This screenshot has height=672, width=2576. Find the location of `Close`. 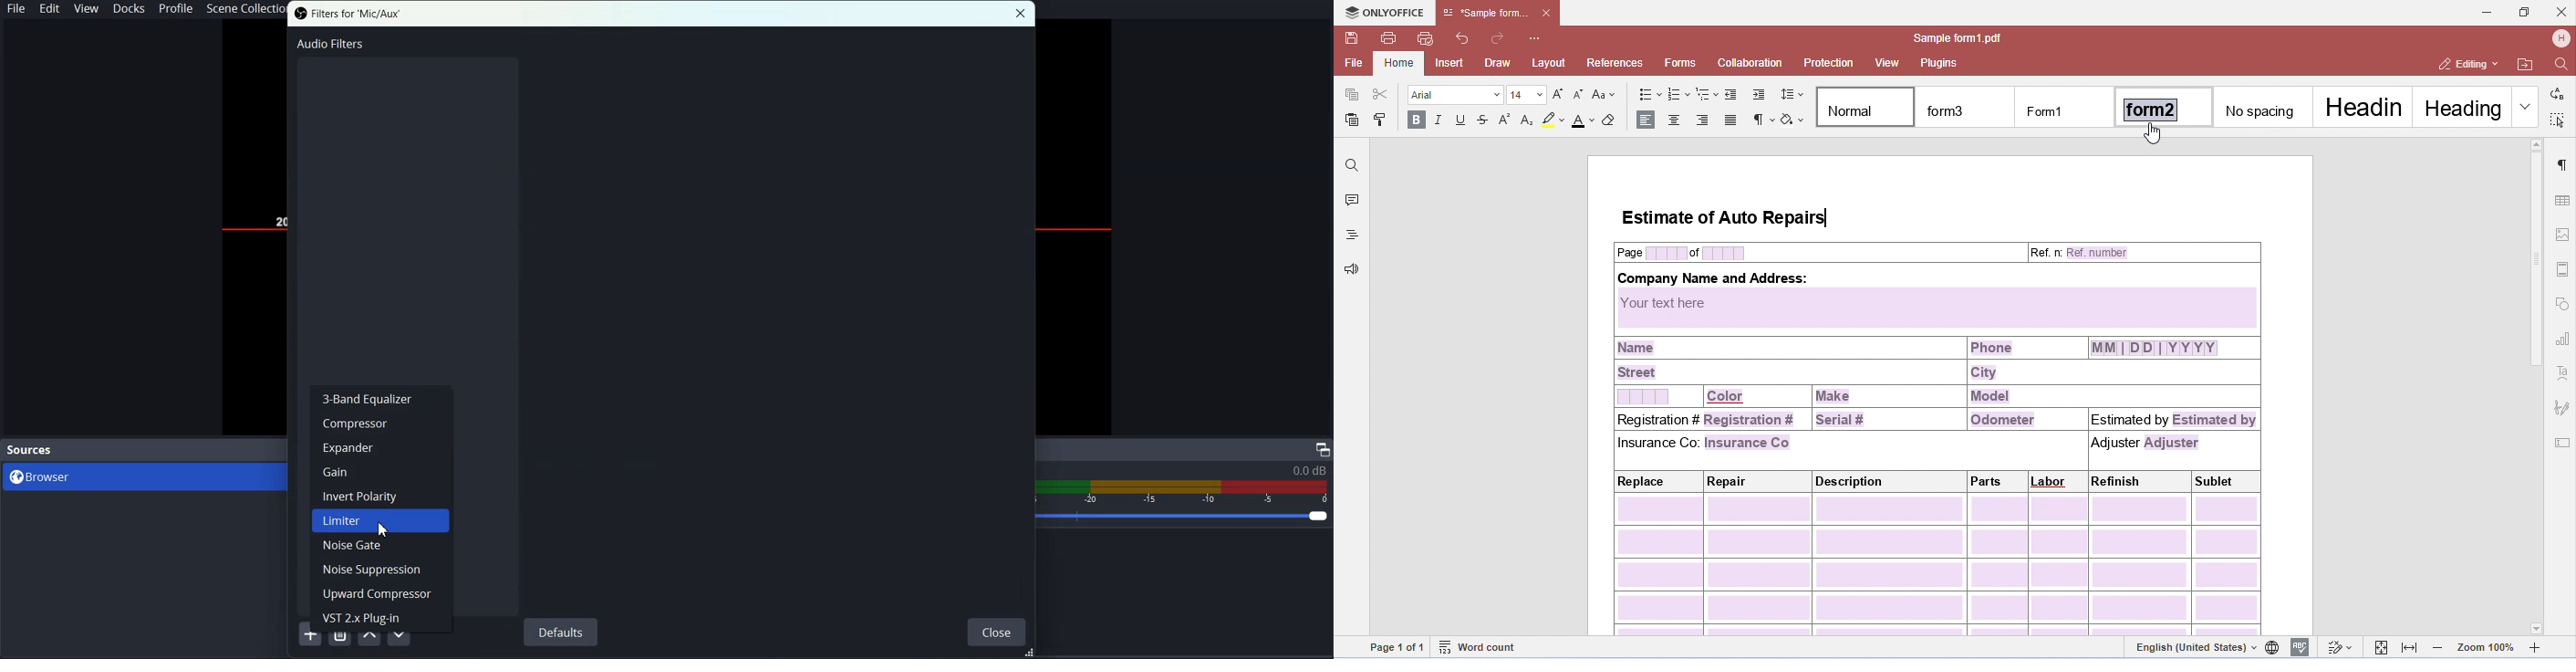

Close is located at coordinates (997, 630).